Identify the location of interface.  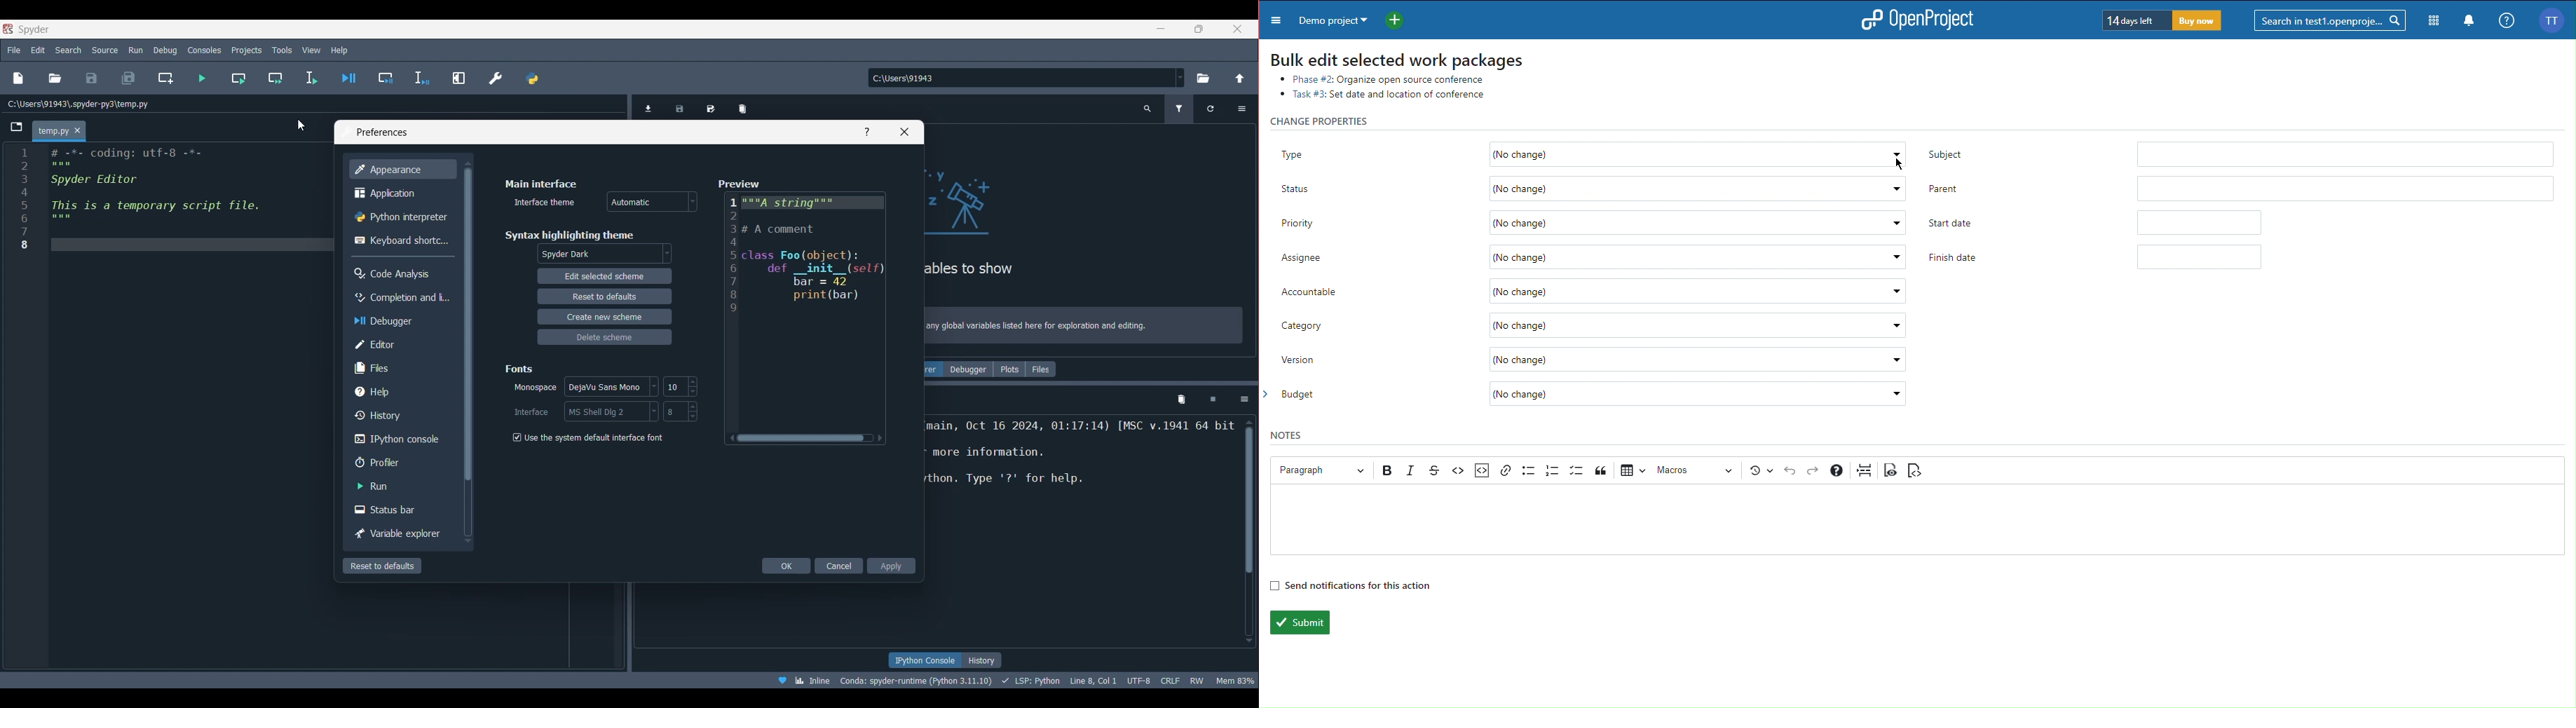
(609, 412).